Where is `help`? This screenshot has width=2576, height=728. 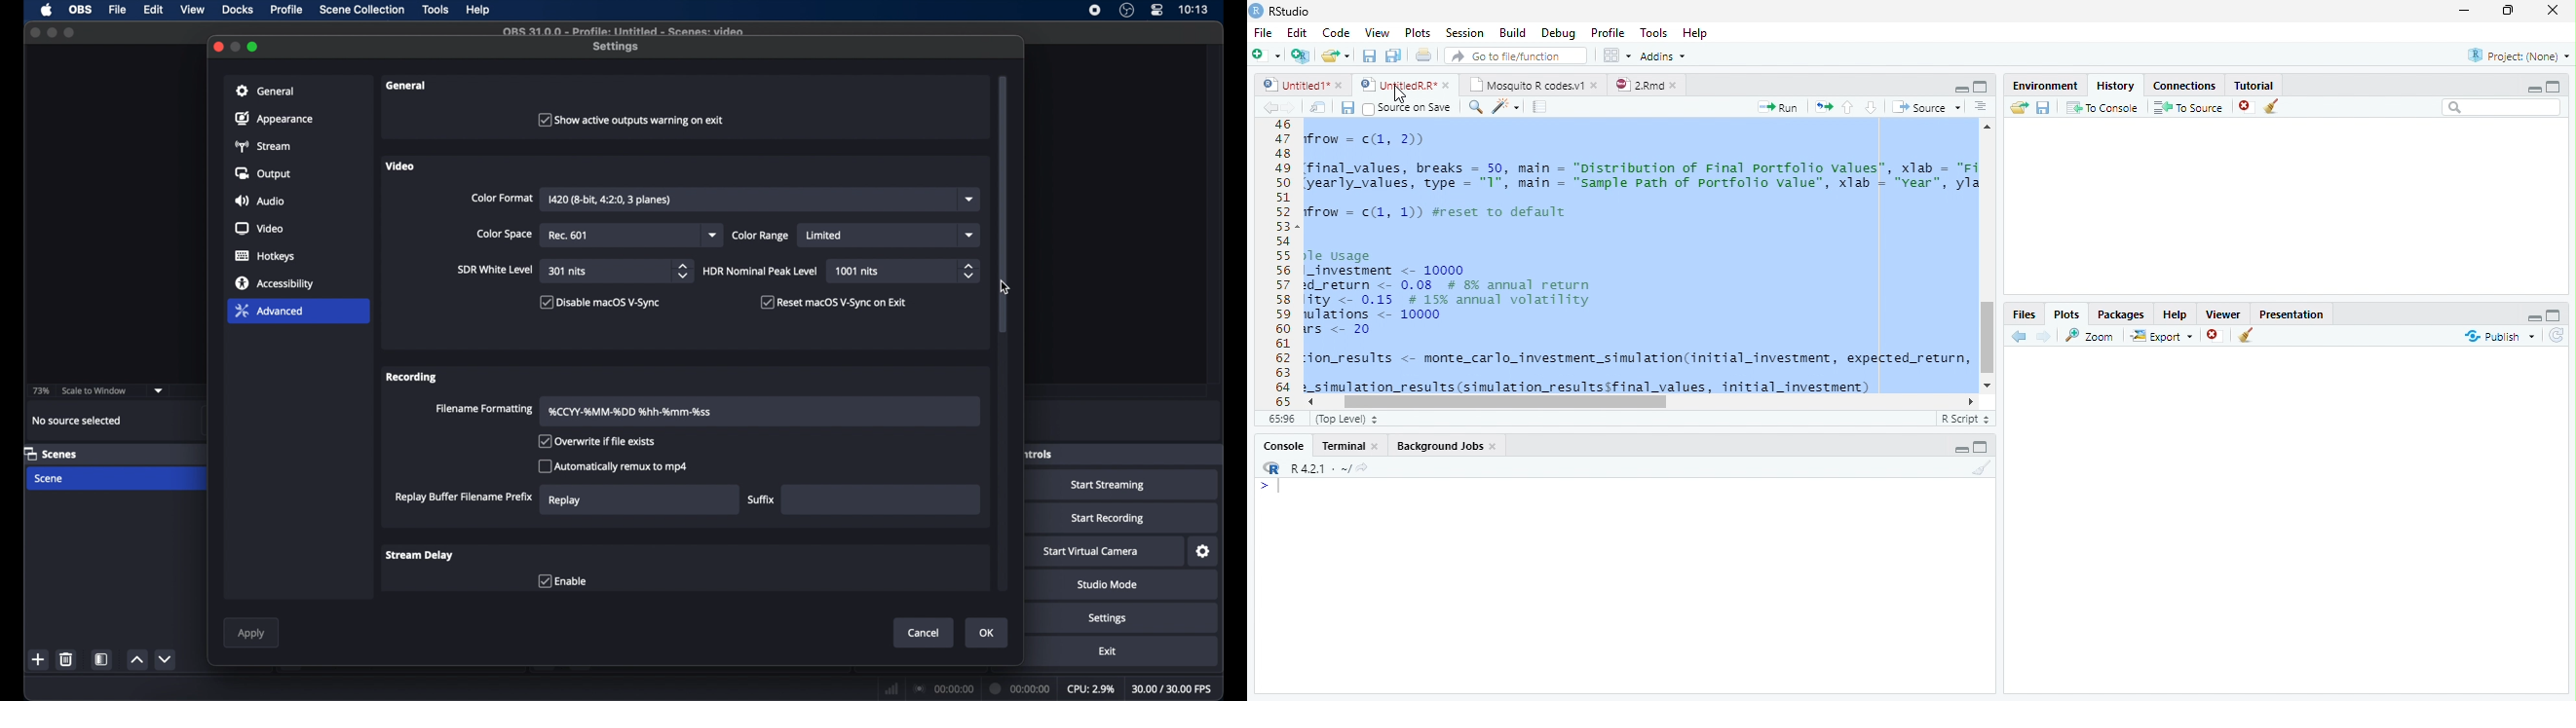
help is located at coordinates (479, 10).